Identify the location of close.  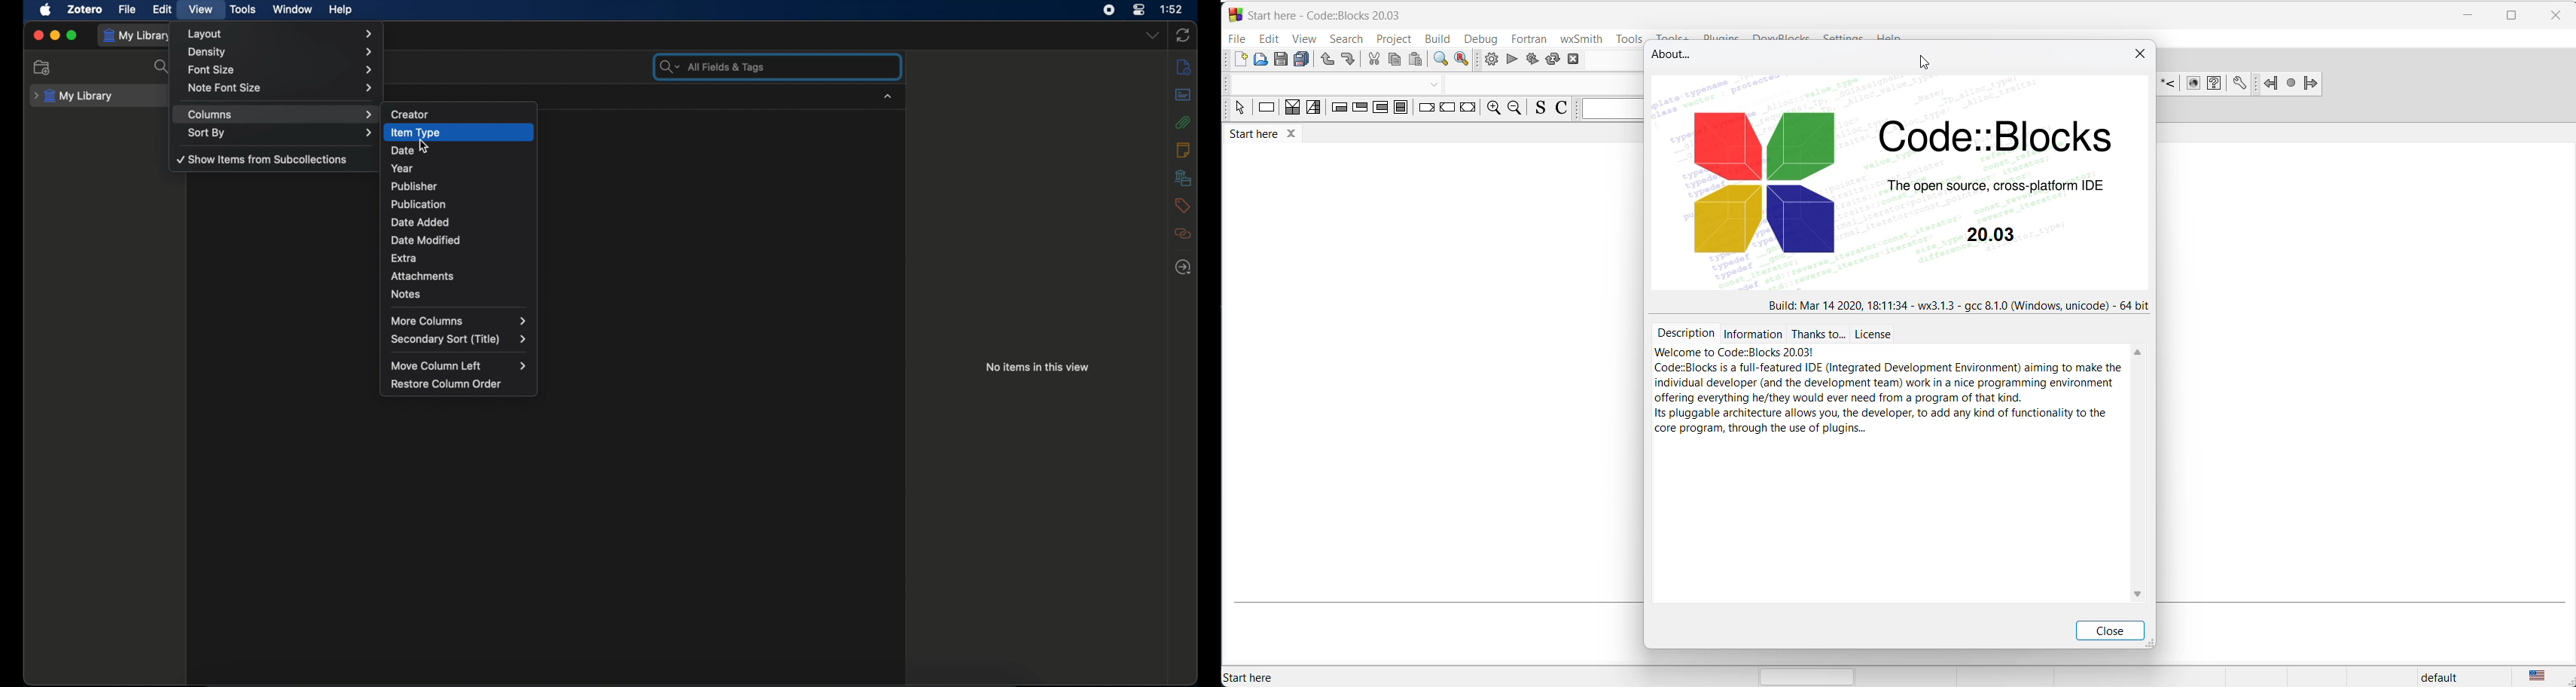
(2553, 16).